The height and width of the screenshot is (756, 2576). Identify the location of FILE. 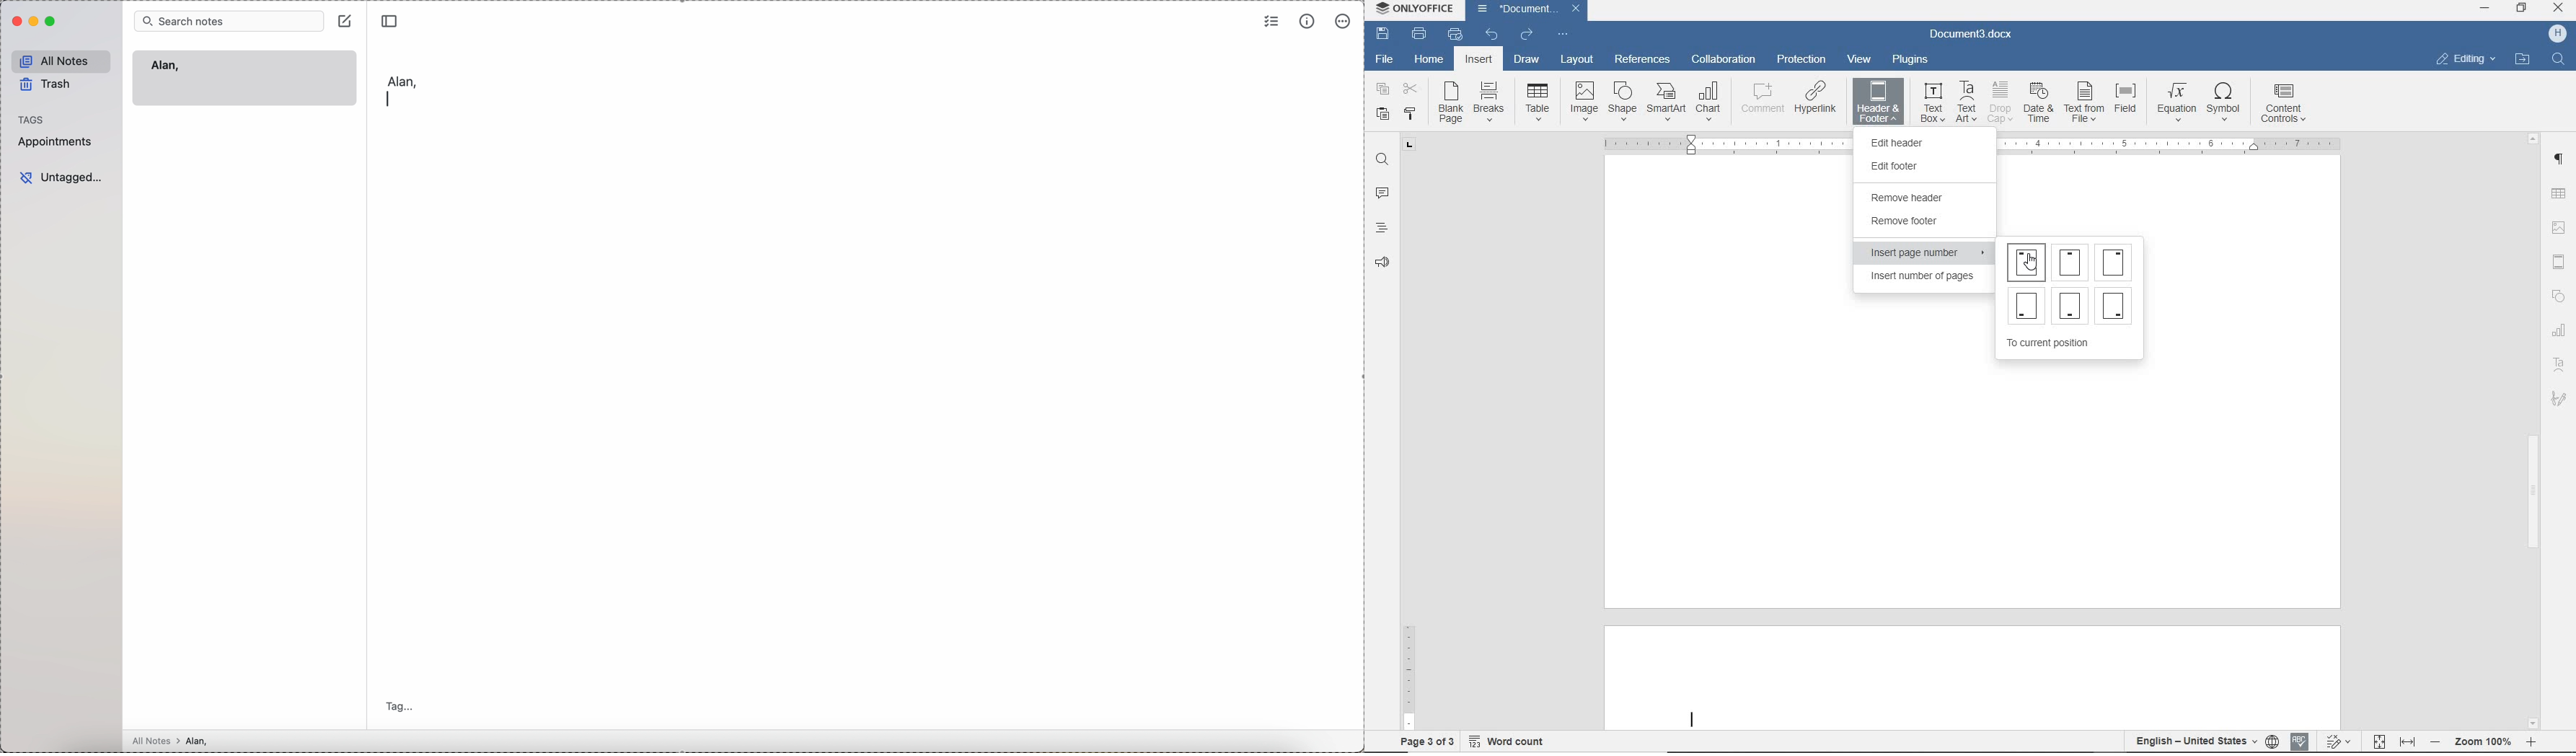
(1386, 61).